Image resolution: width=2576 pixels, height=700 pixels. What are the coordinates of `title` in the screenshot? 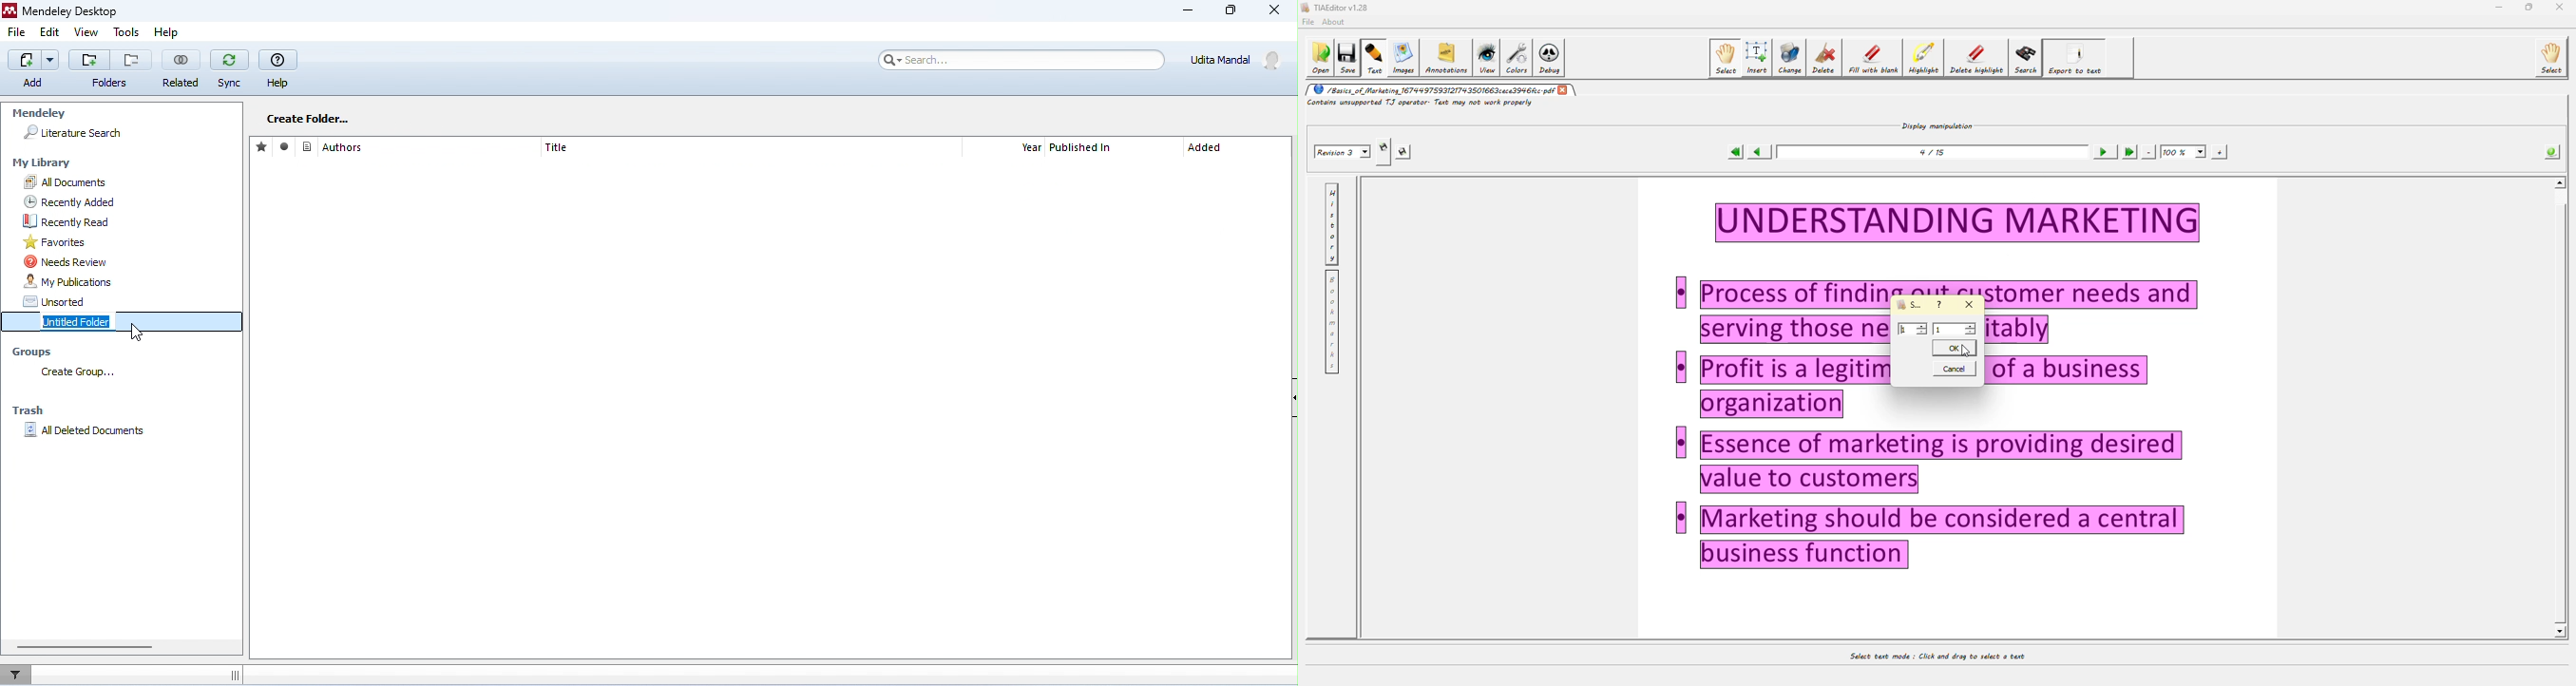 It's located at (557, 147).